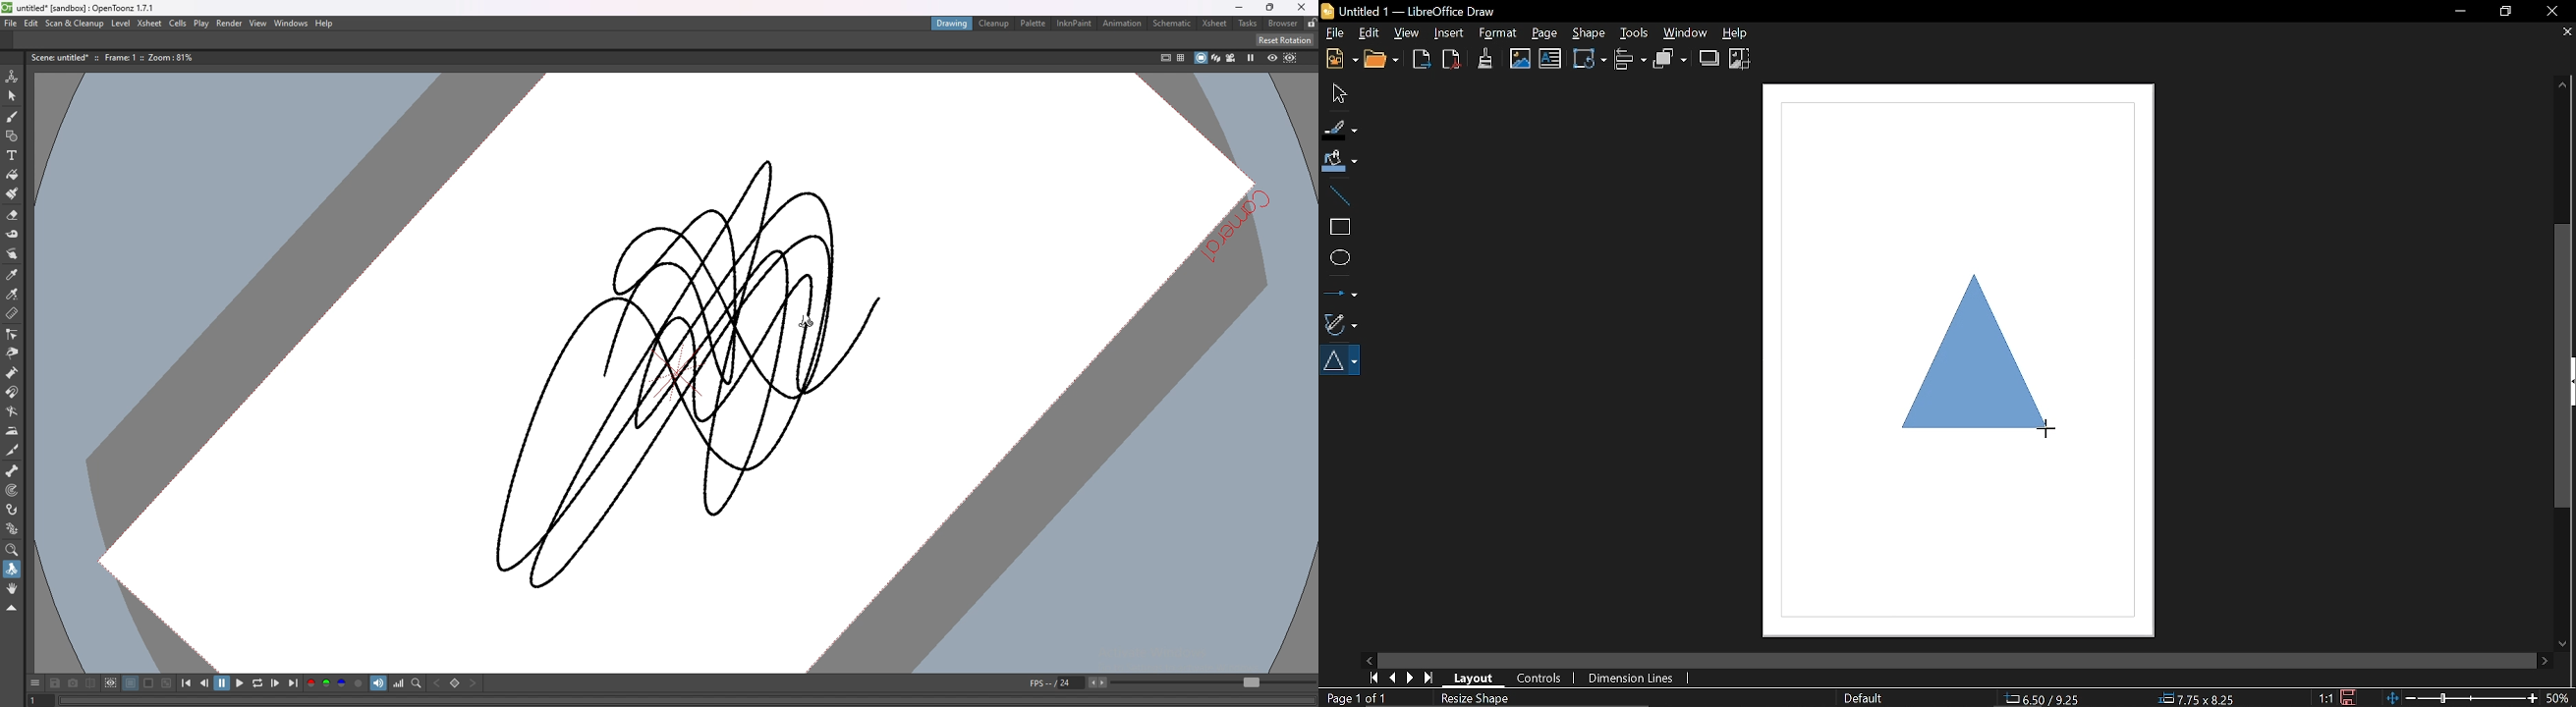 The image size is (2576, 728). I want to click on Export, so click(1423, 61).